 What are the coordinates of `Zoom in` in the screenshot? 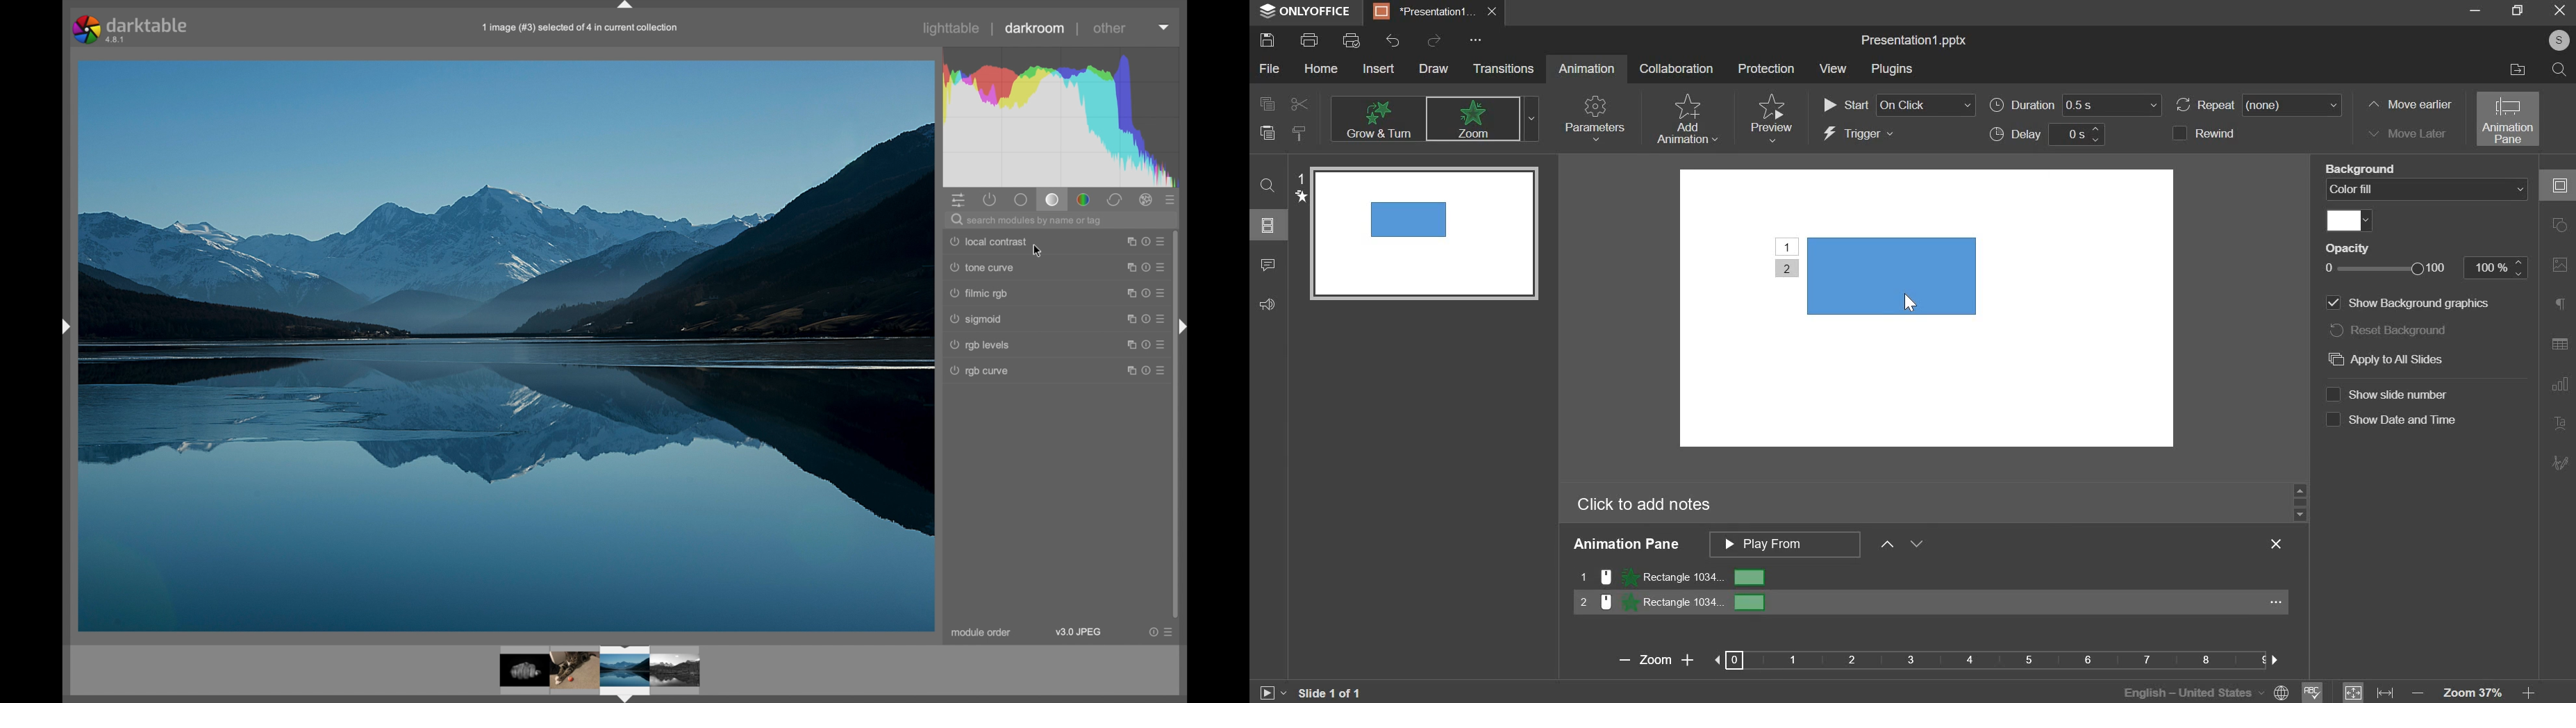 It's located at (1688, 659).